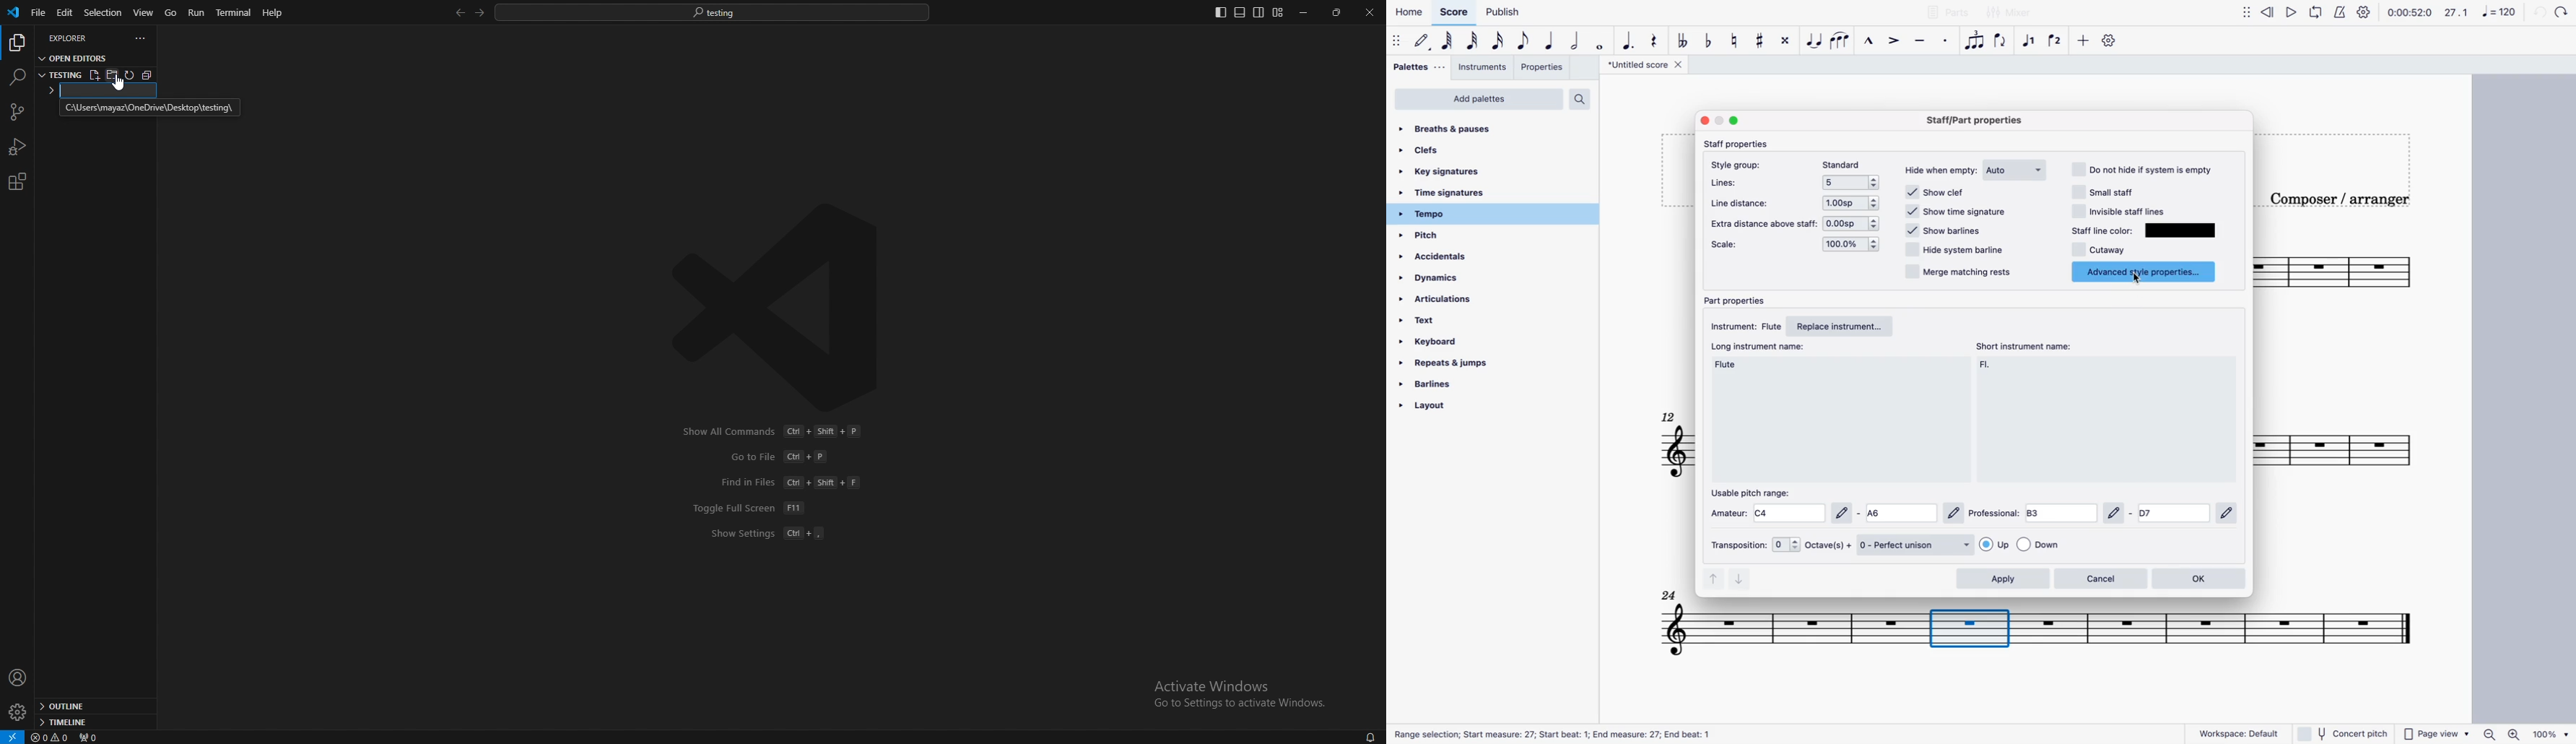 This screenshot has height=756, width=2576. What do you see at coordinates (12, 736) in the screenshot?
I see `open a remote window` at bounding box center [12, 736].